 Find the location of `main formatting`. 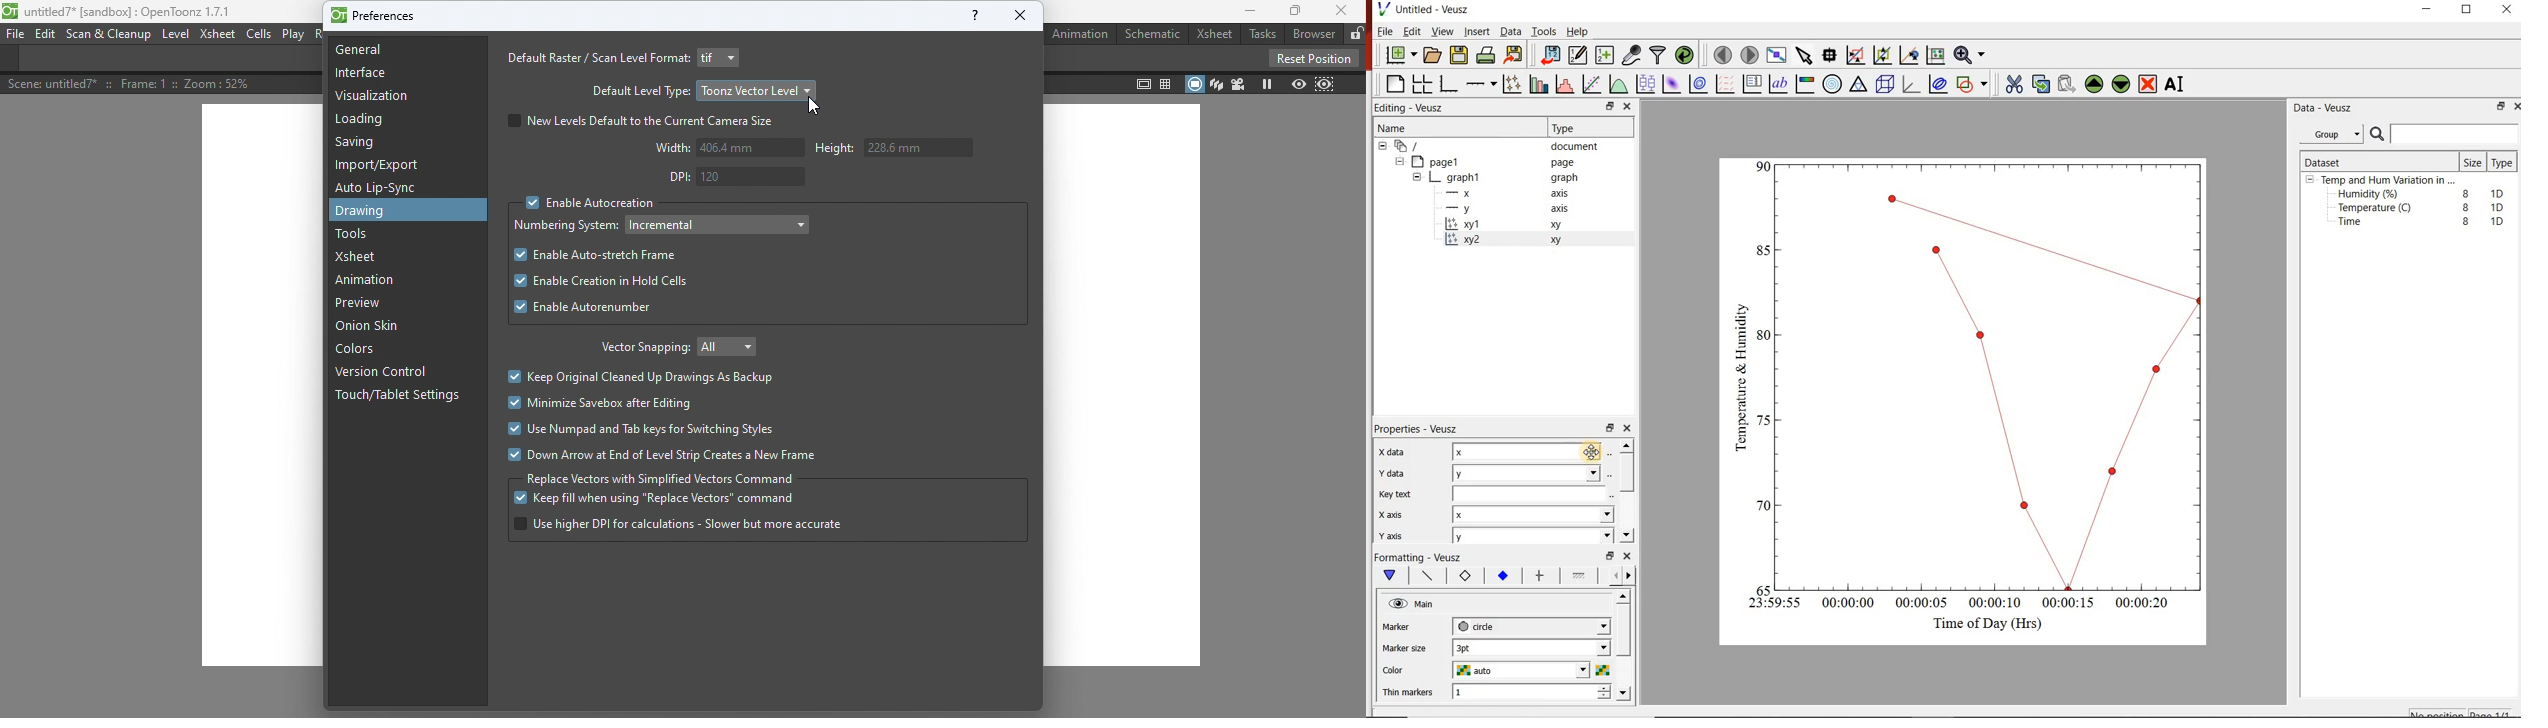

main formatting is located at coordinates (1391, 576).